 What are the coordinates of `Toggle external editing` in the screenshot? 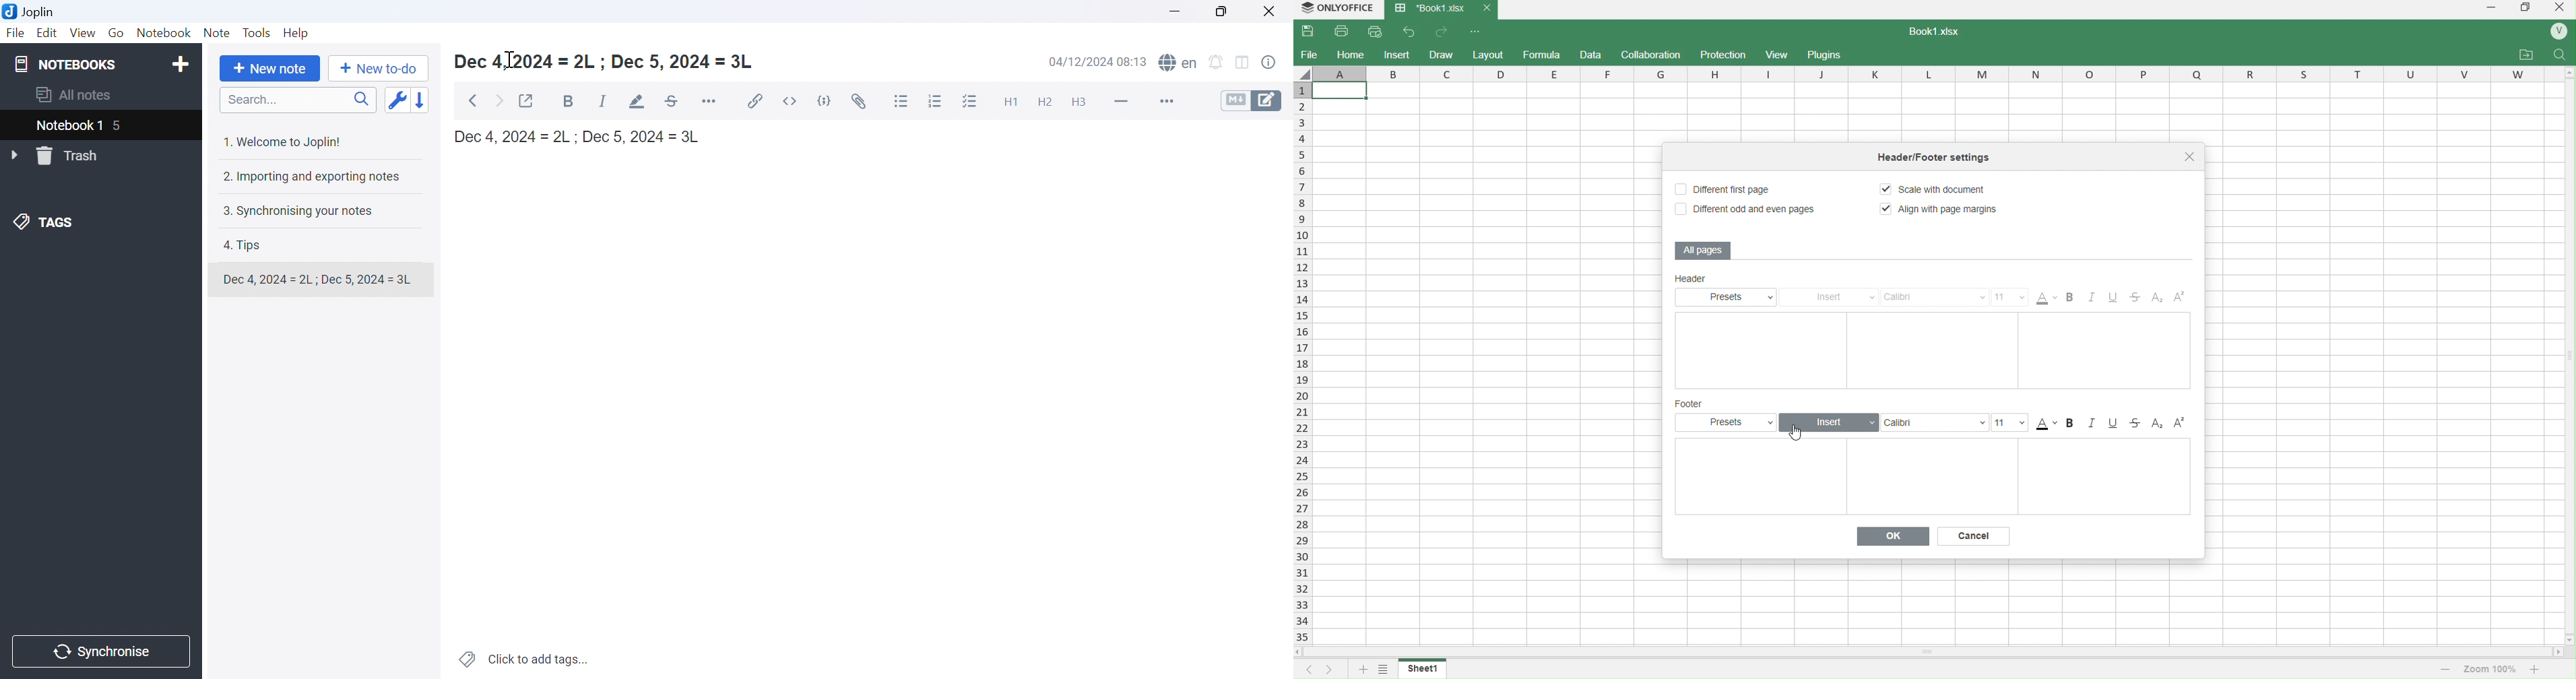 It's located at (529, 100).